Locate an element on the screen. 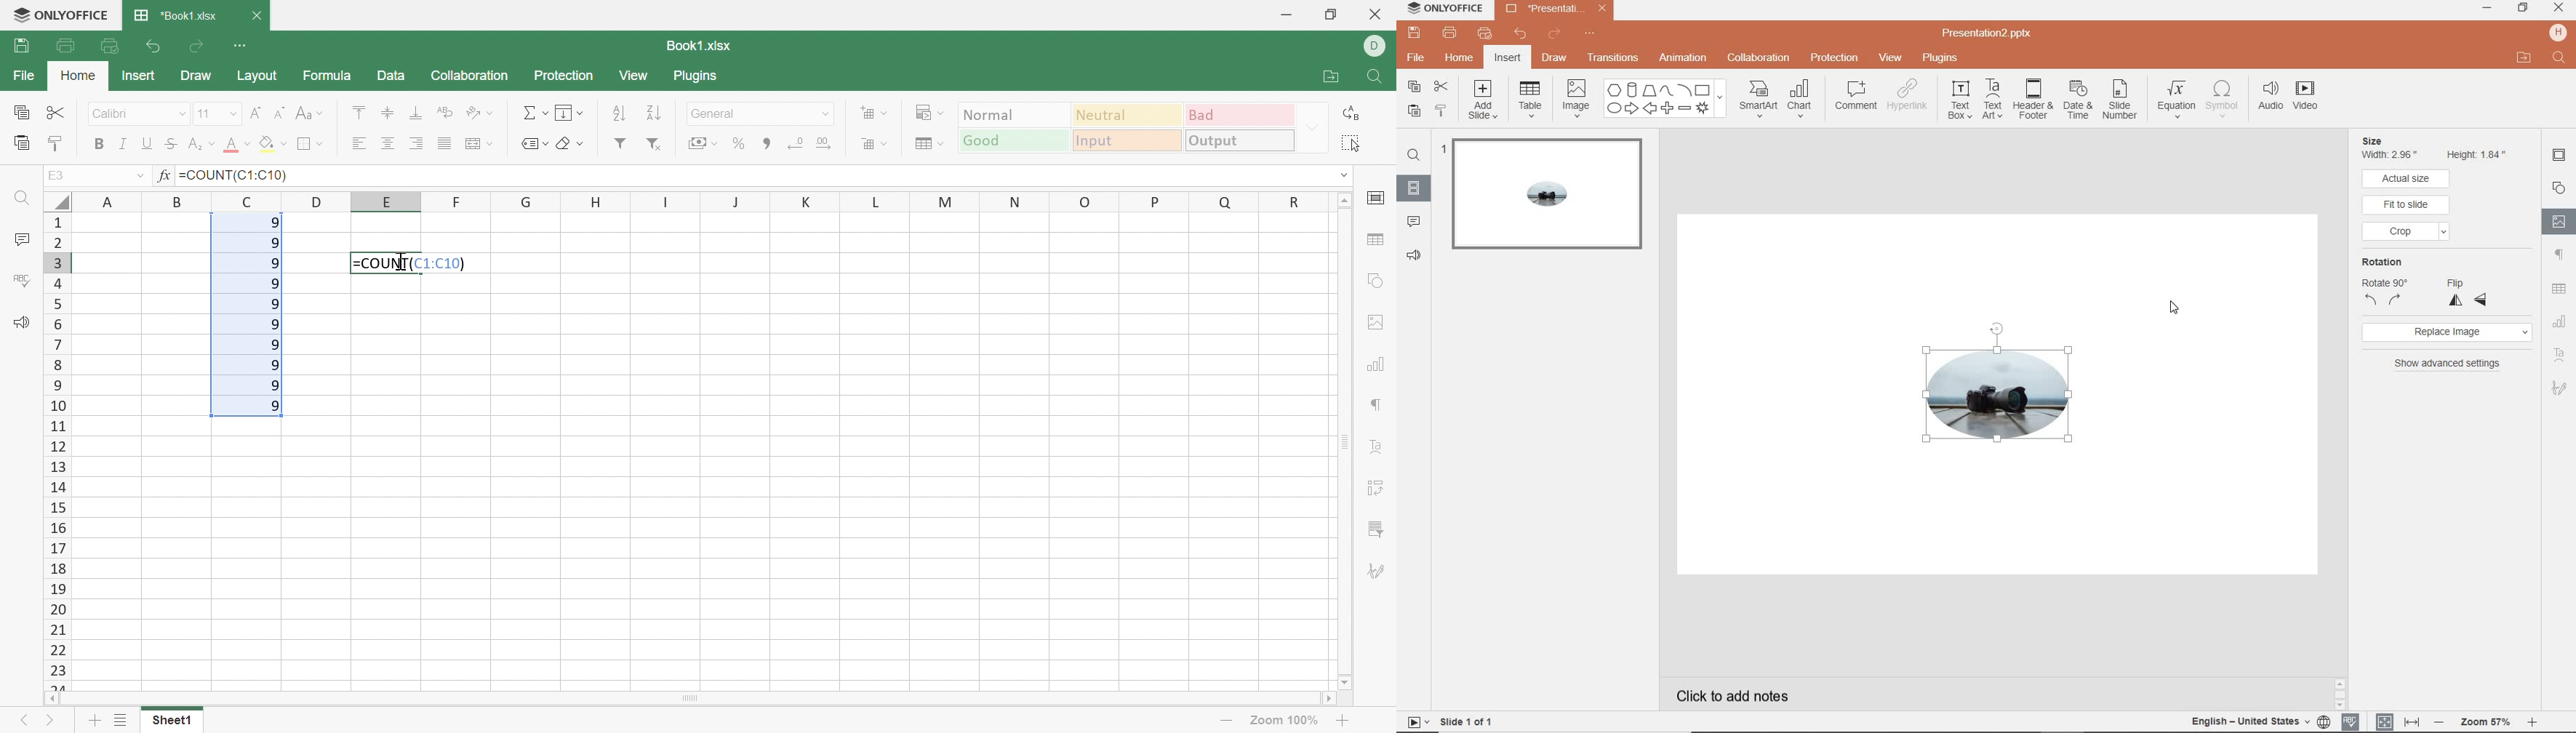  Close is located at coordinates (263, 17).